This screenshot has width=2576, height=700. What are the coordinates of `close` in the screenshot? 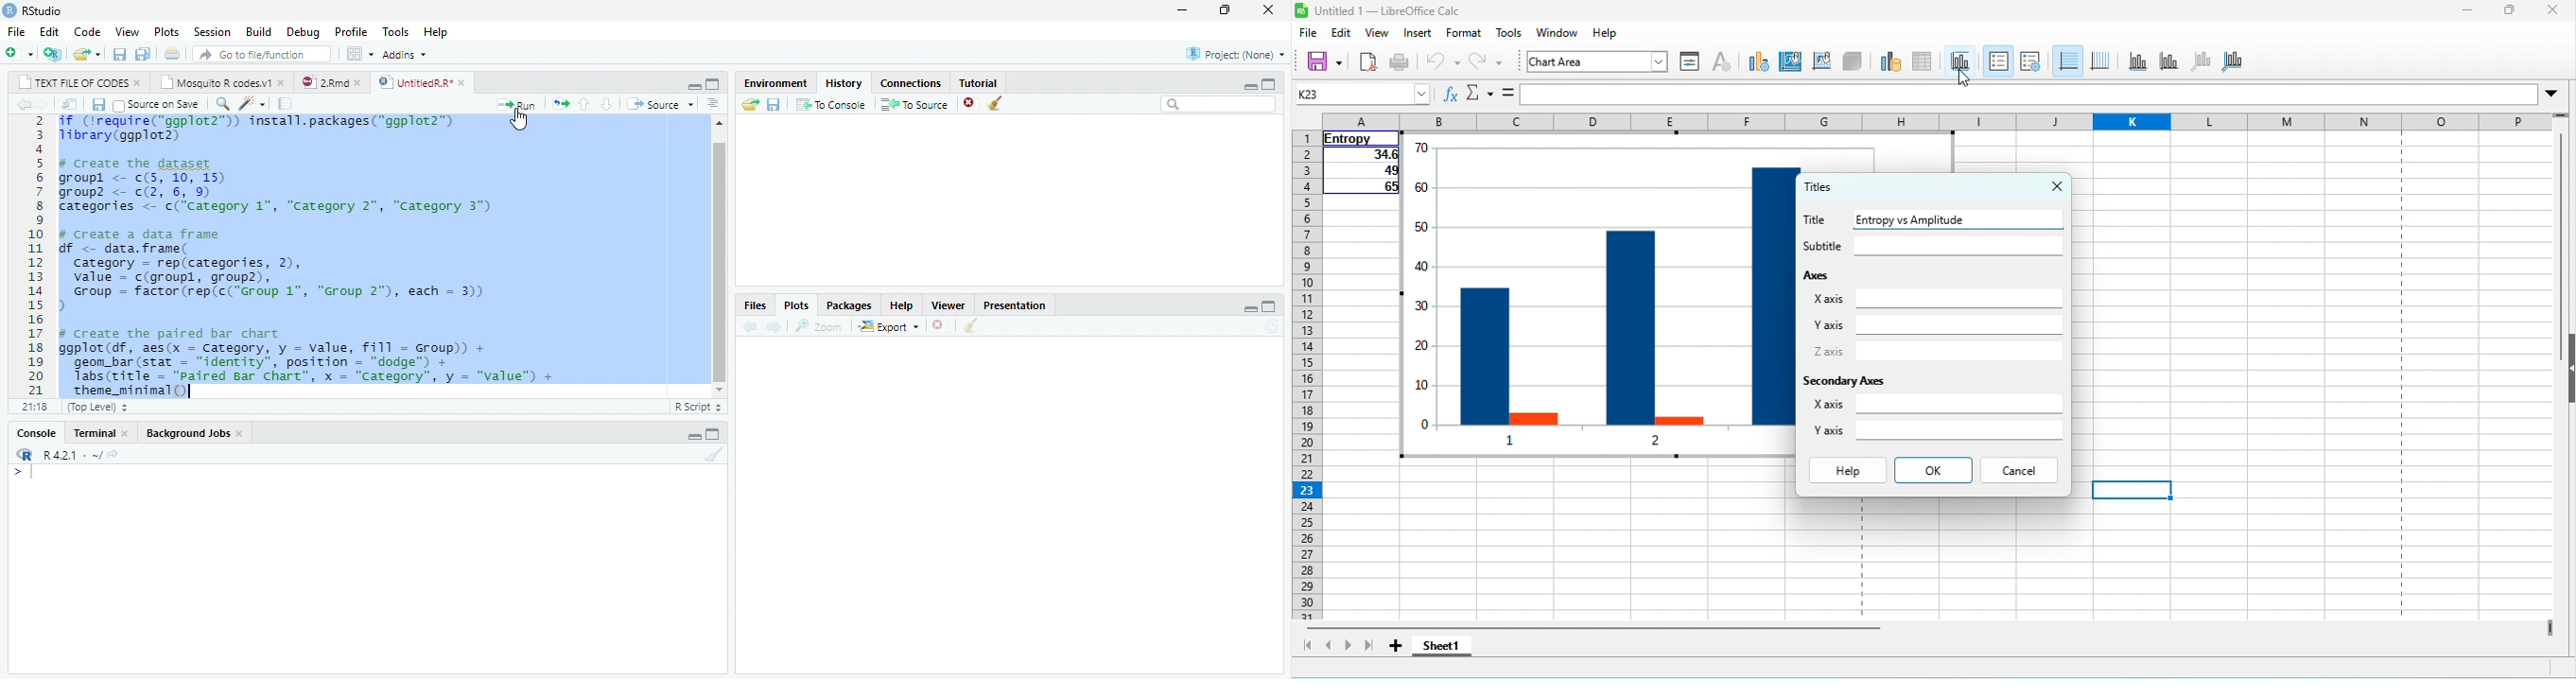 It's located at (240, 434).